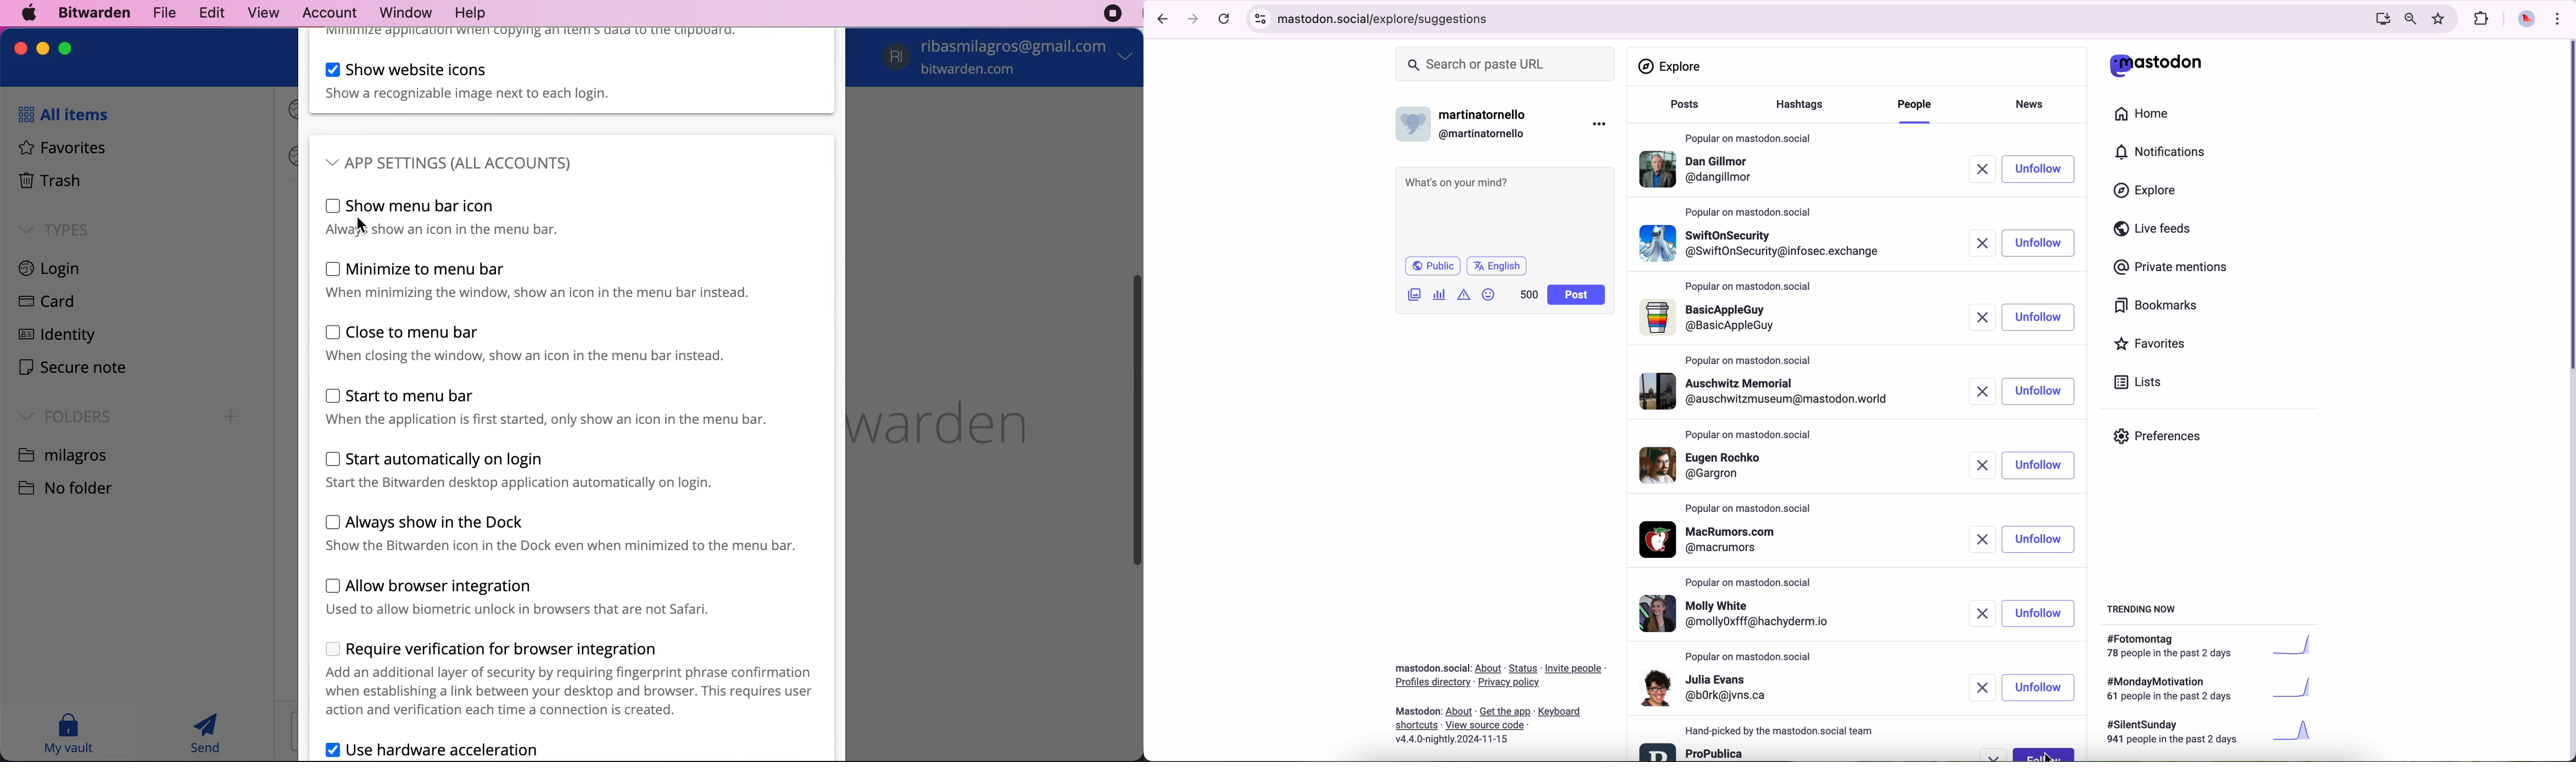 This screenshot has width=2576, height=784. I want to click on favorites, so click(2441, 19).